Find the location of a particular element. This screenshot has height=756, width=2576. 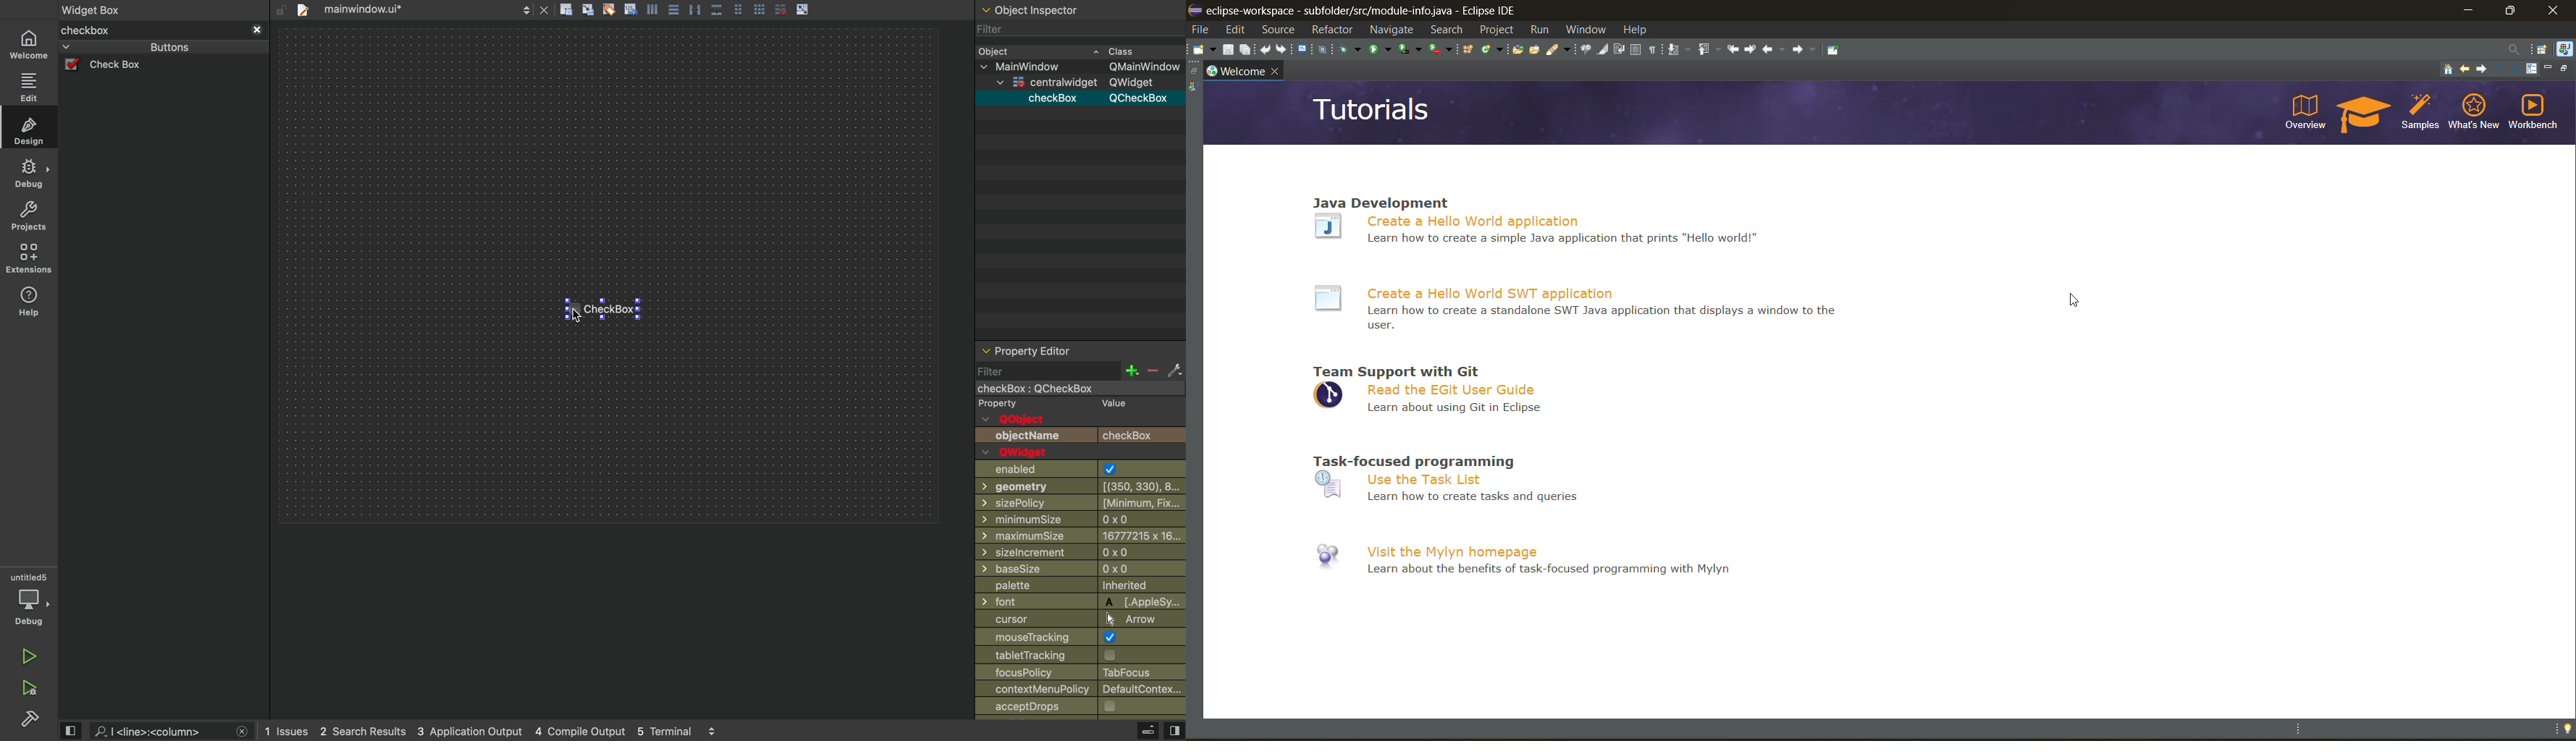

run is located at coordinates (1537, 30).